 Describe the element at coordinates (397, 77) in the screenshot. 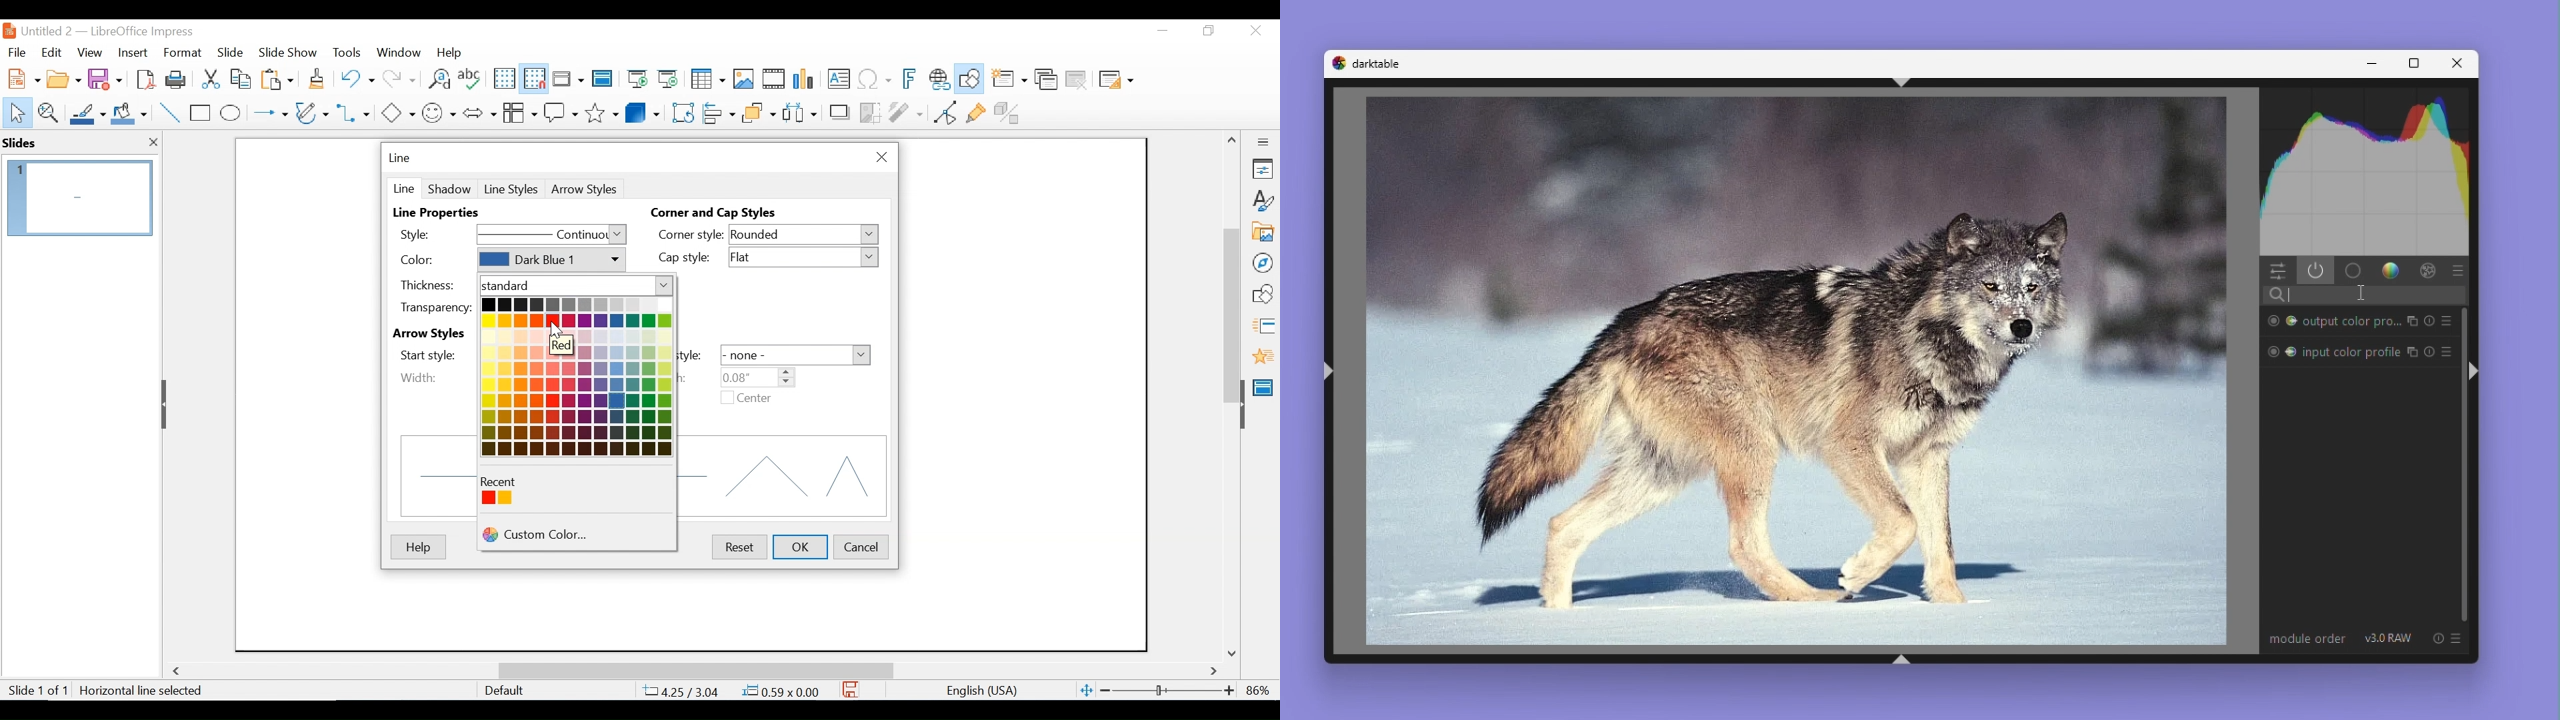

I see `Redo` at that location.